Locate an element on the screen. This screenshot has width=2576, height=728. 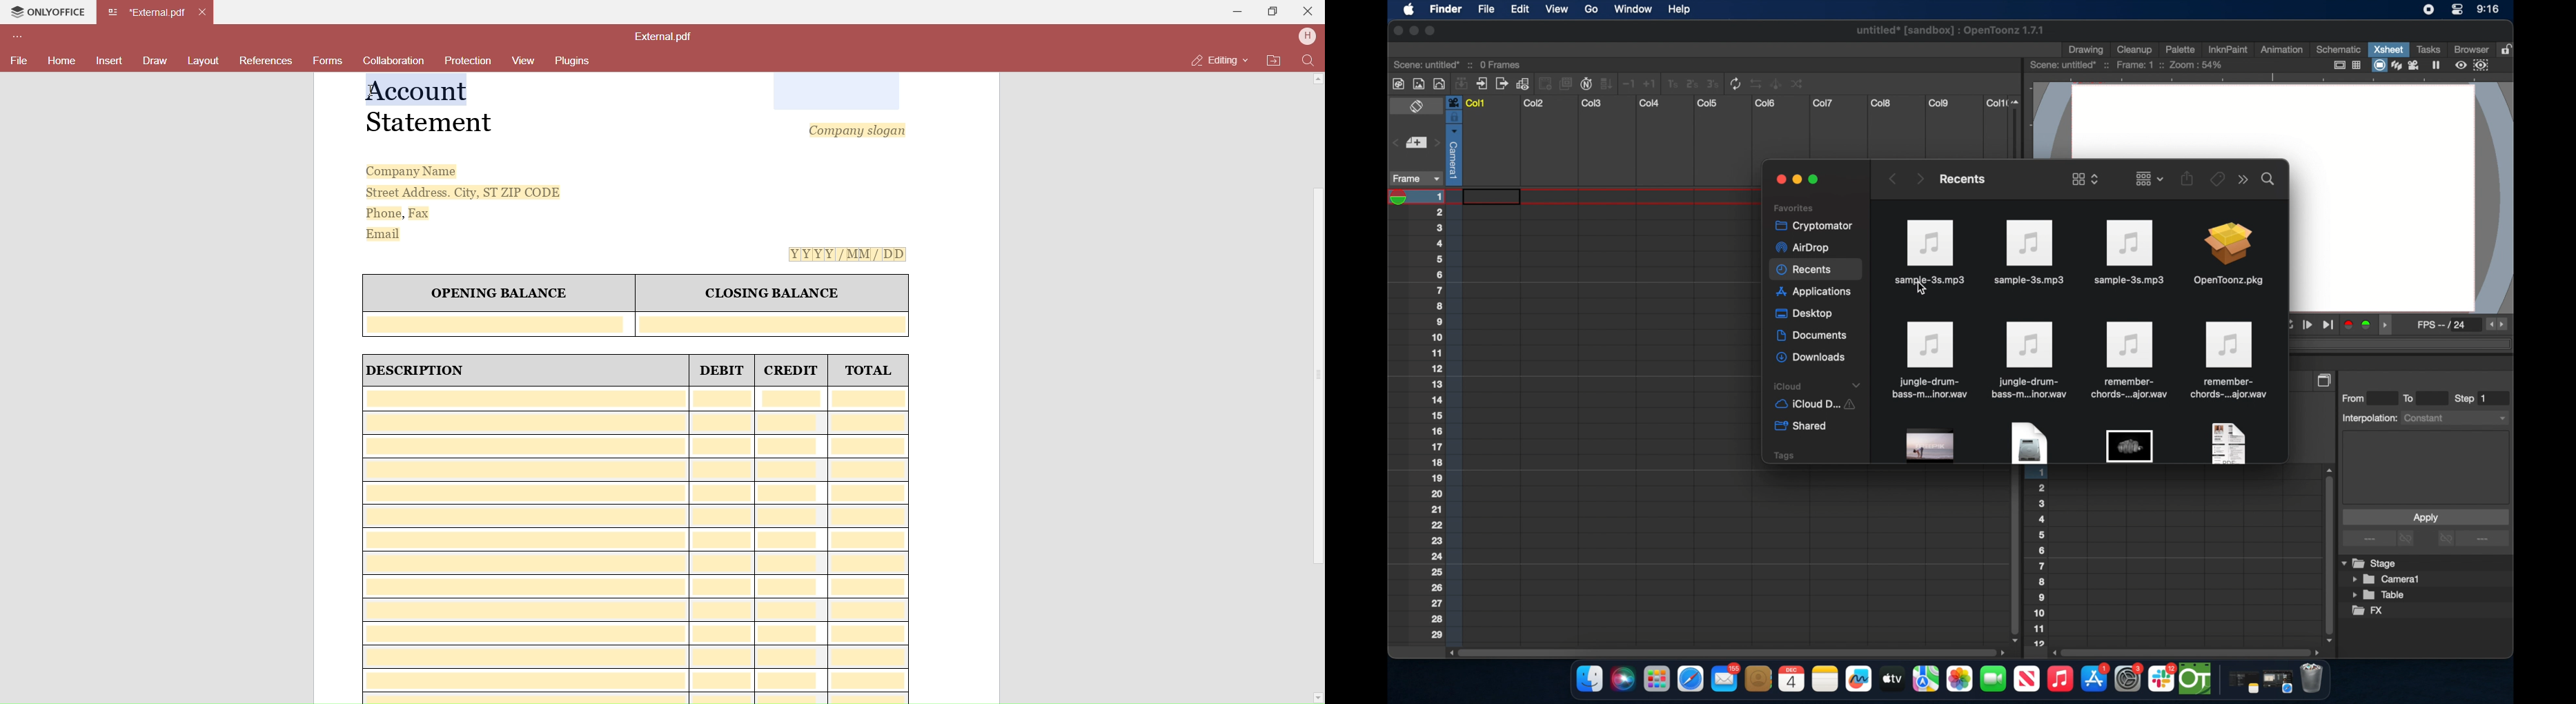
listview options is located at coordinates (2085, 179).